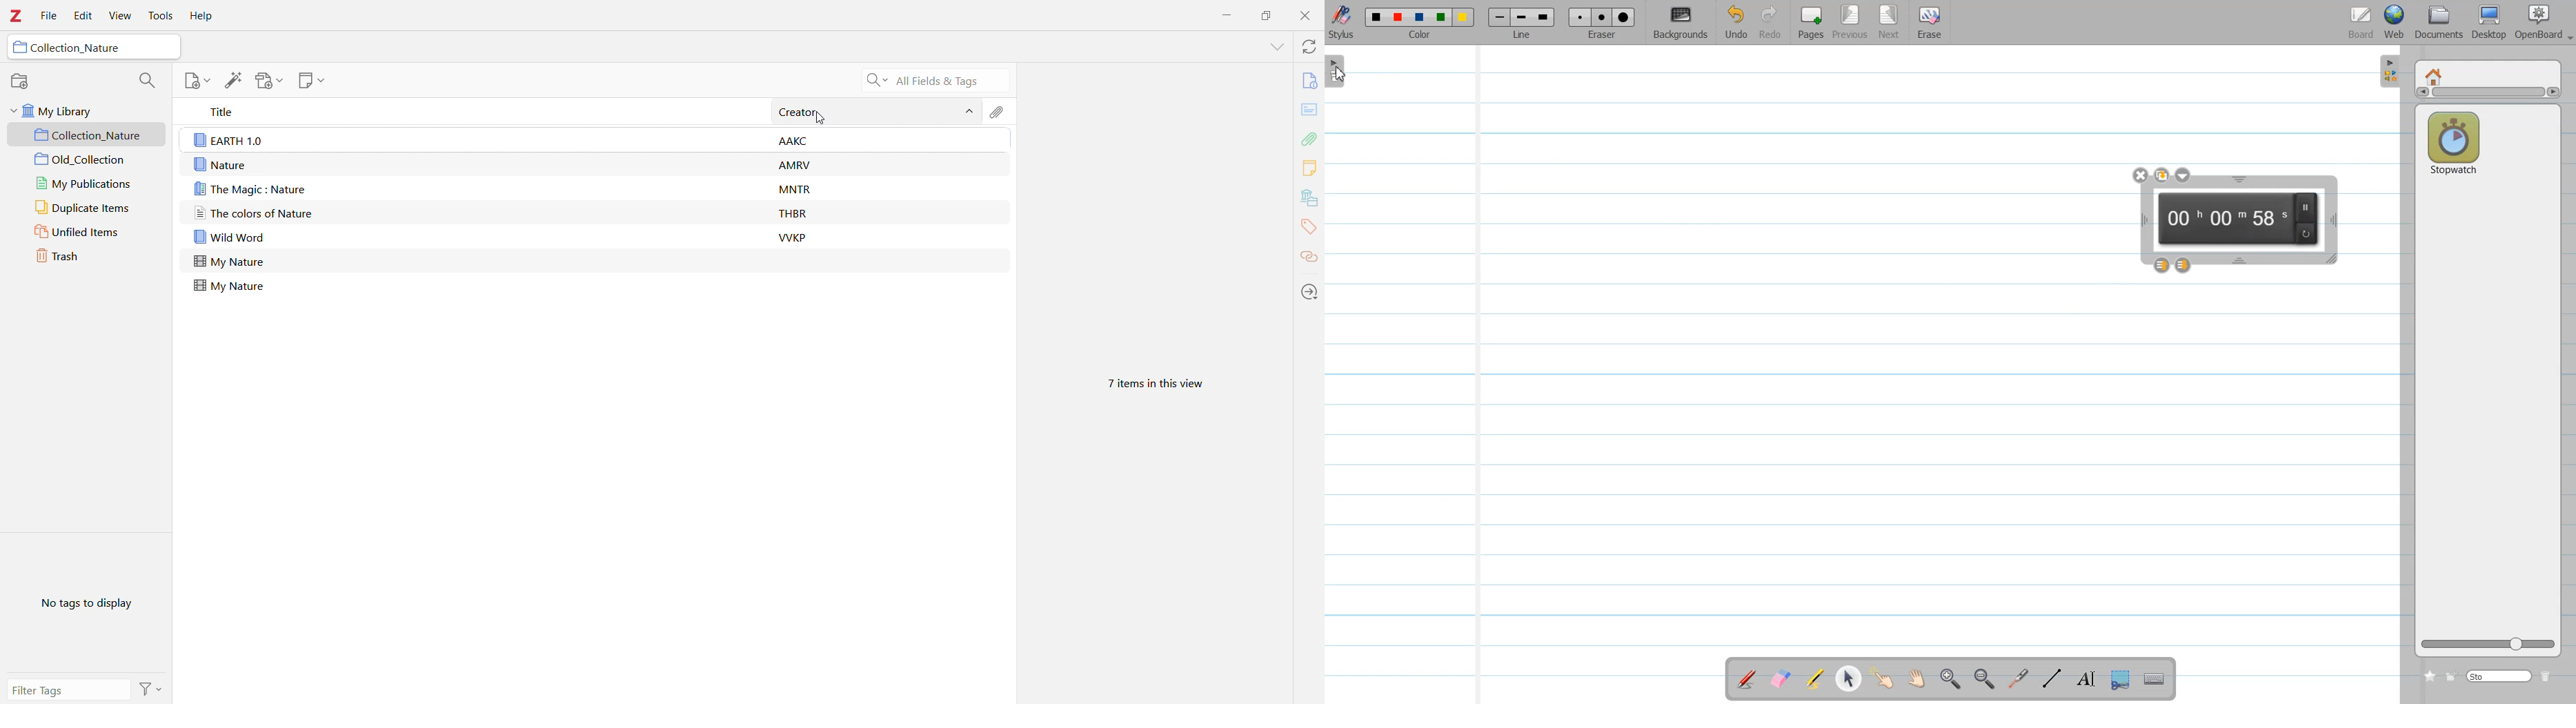 This screenshot has width=2576, height=728. What do you see at coordinates (2141, 174) in the screenshot?
I see `close` at bounding box center [2141, 174].